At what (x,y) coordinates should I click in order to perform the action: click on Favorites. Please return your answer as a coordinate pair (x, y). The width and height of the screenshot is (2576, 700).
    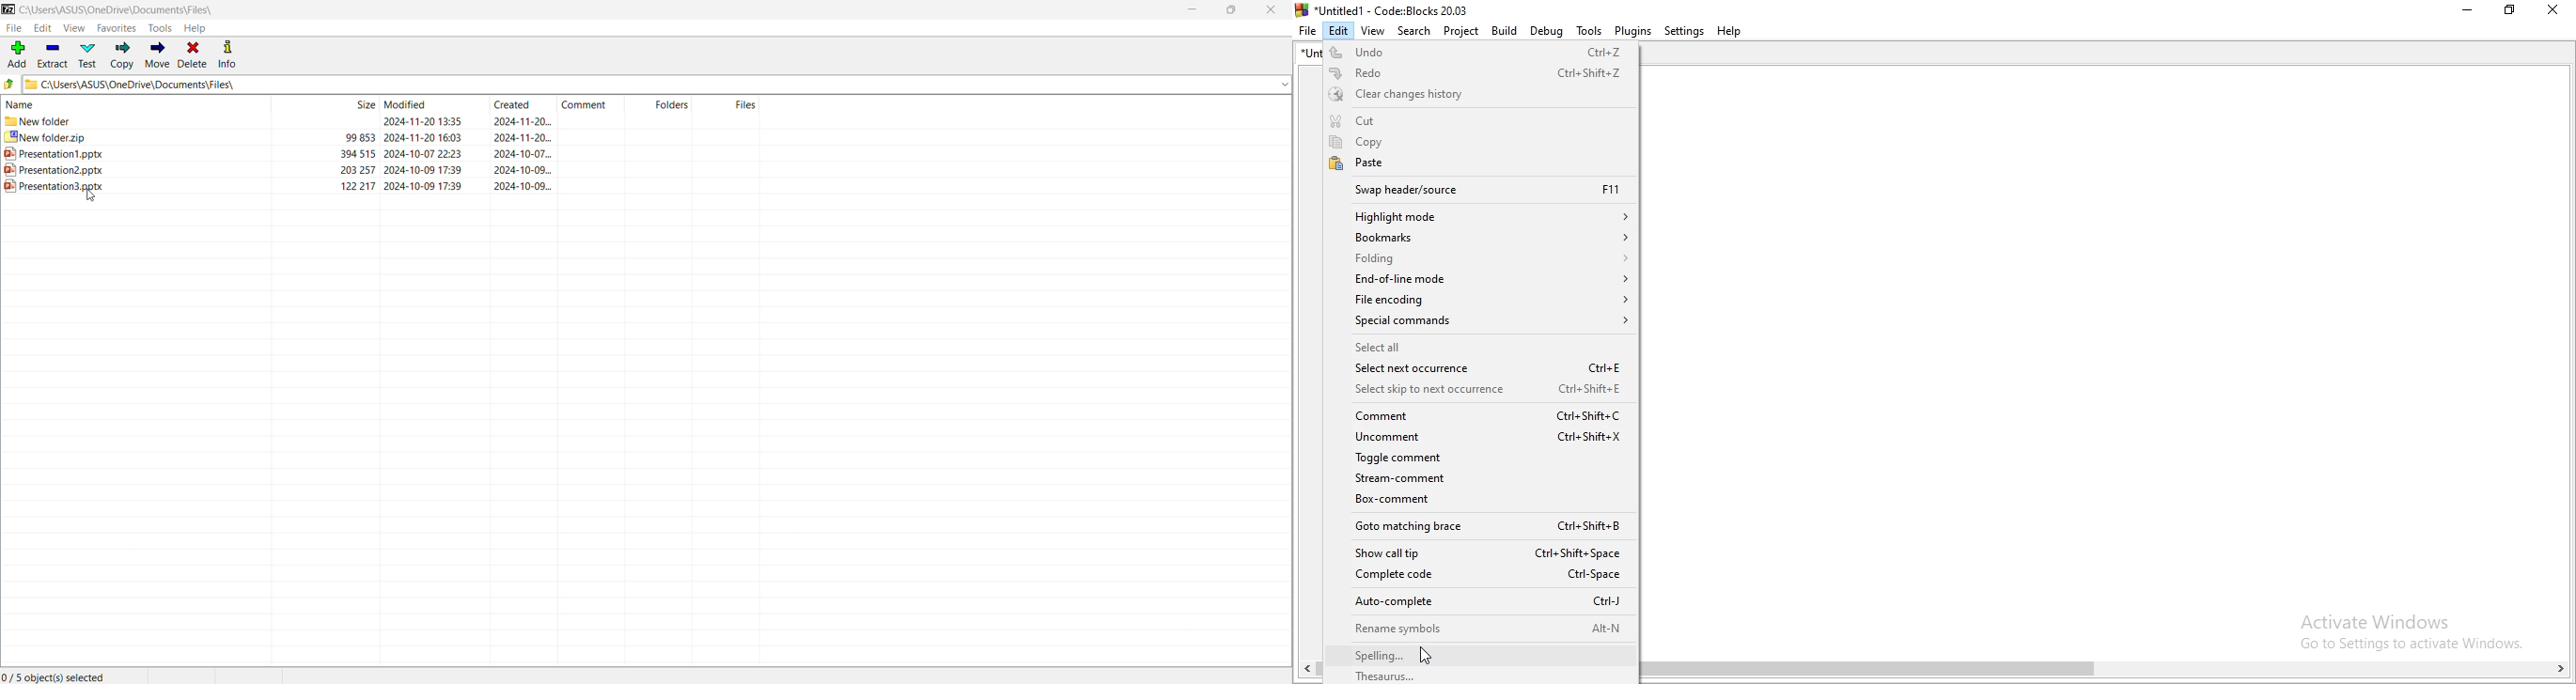
    Looking at the image, I should click on (115, 29).